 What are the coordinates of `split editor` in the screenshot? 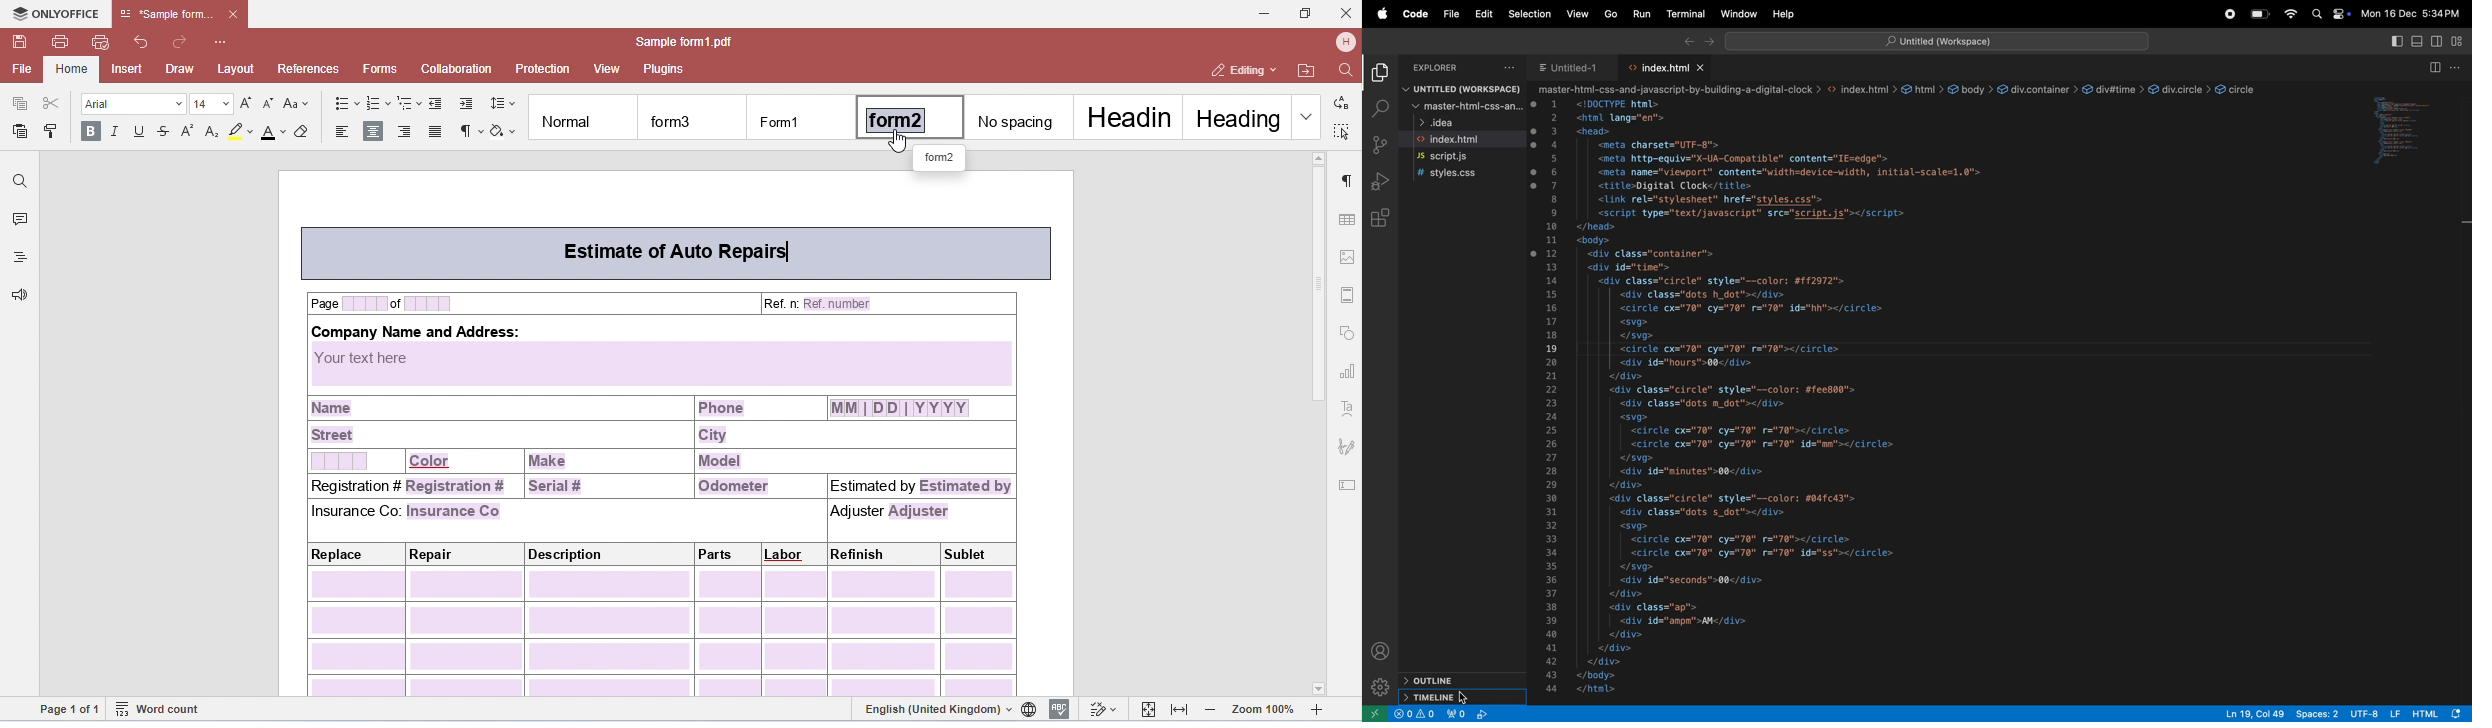 It's located at (2437, 68).